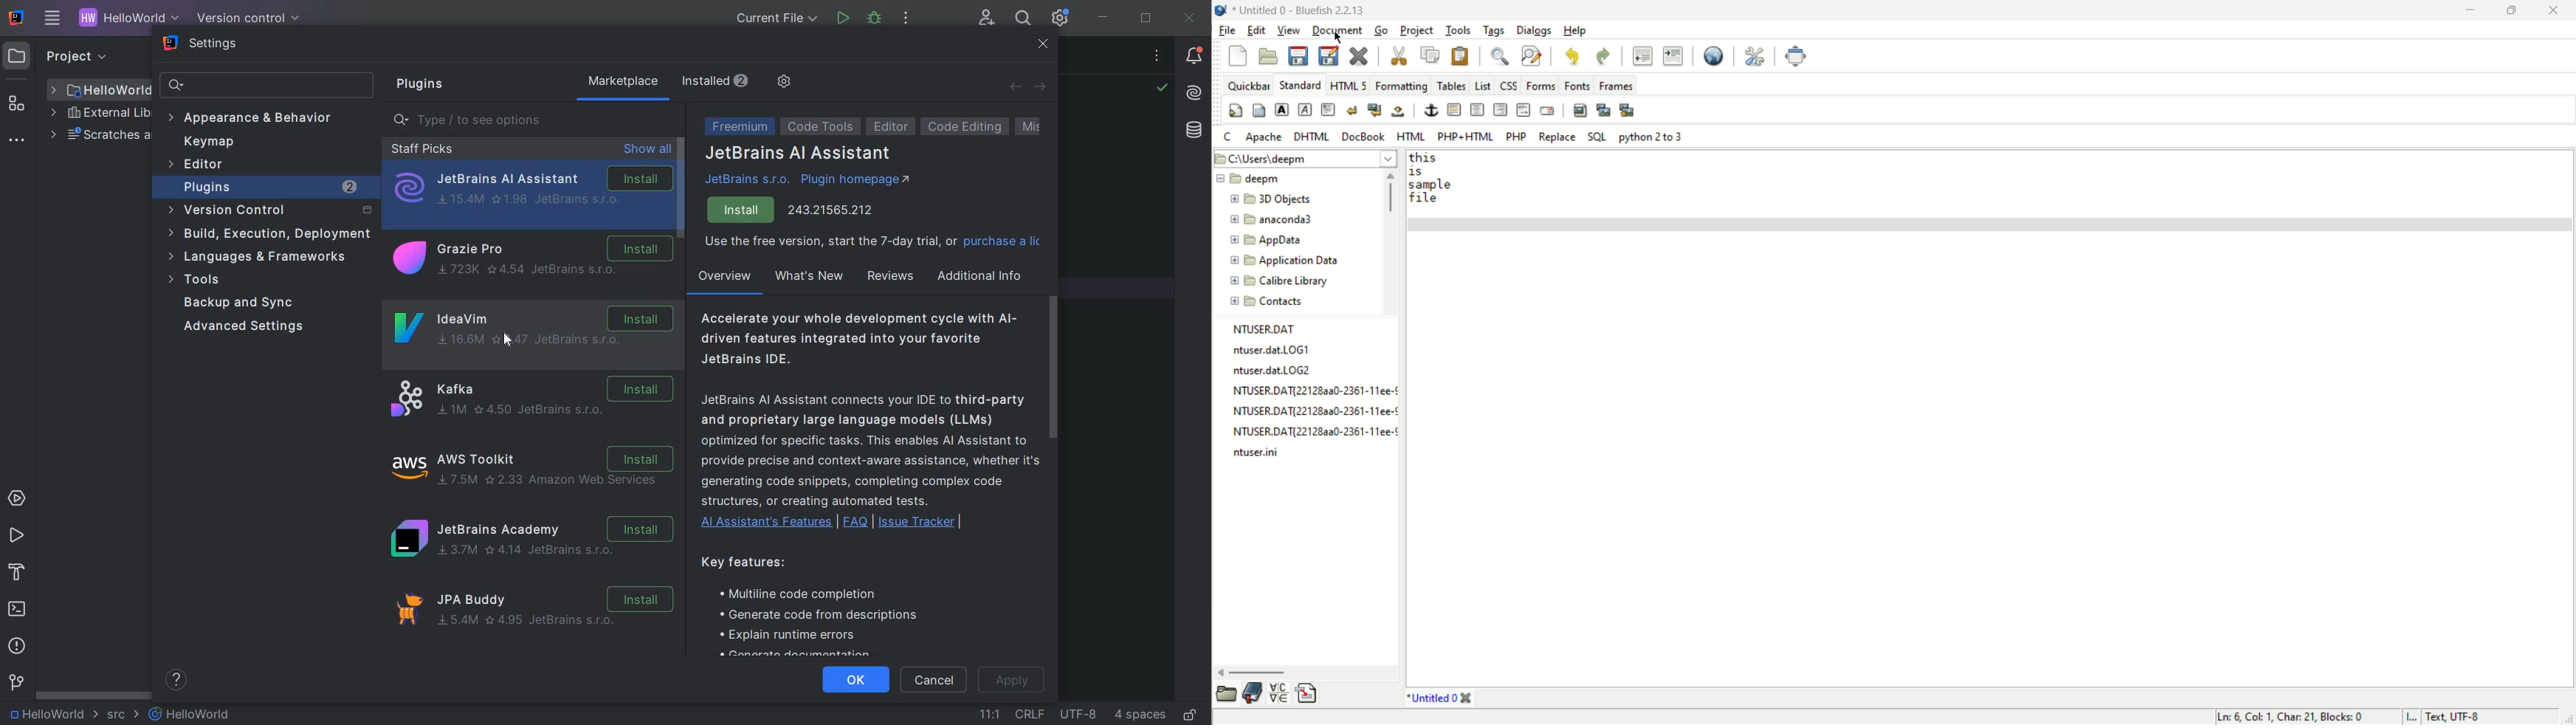 The image size is (2576, 728). What do you see at coordinates (1452, 85) in the screenshot?
I see `tables` at bounding box center [1452, 85].